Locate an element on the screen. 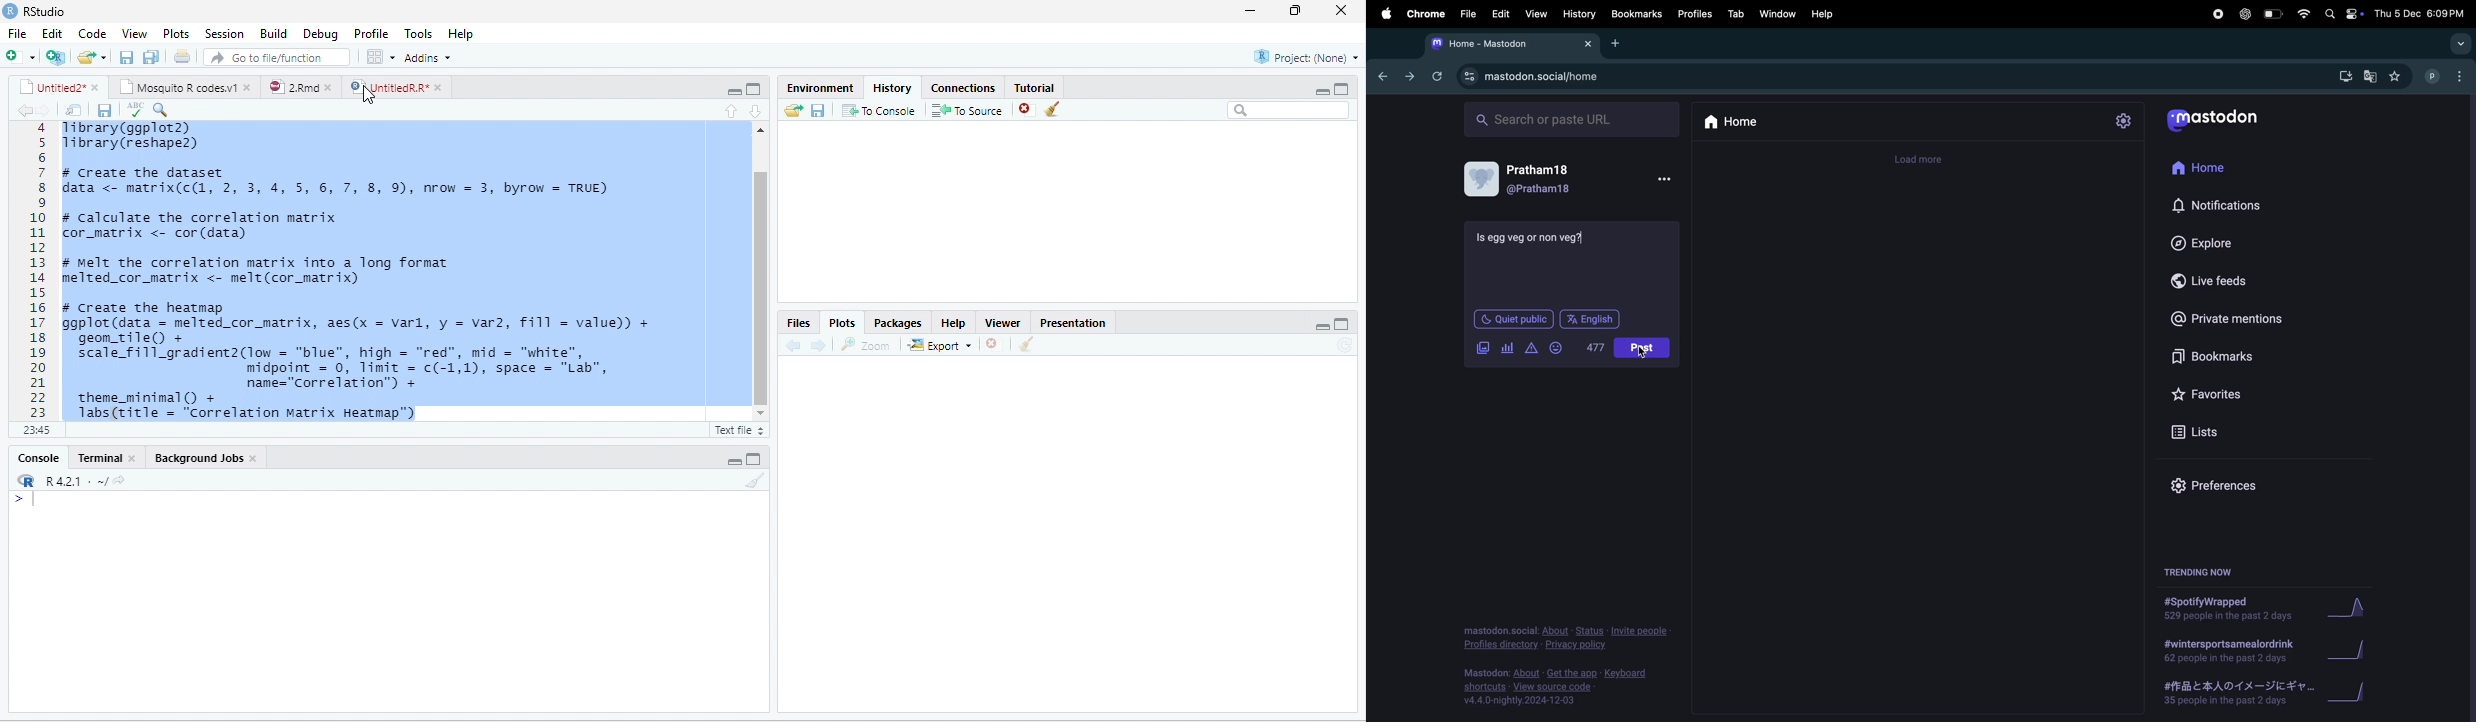 This screenshot has height=728, width=2492. R SCRIPT is located at coordinates (735, 432).